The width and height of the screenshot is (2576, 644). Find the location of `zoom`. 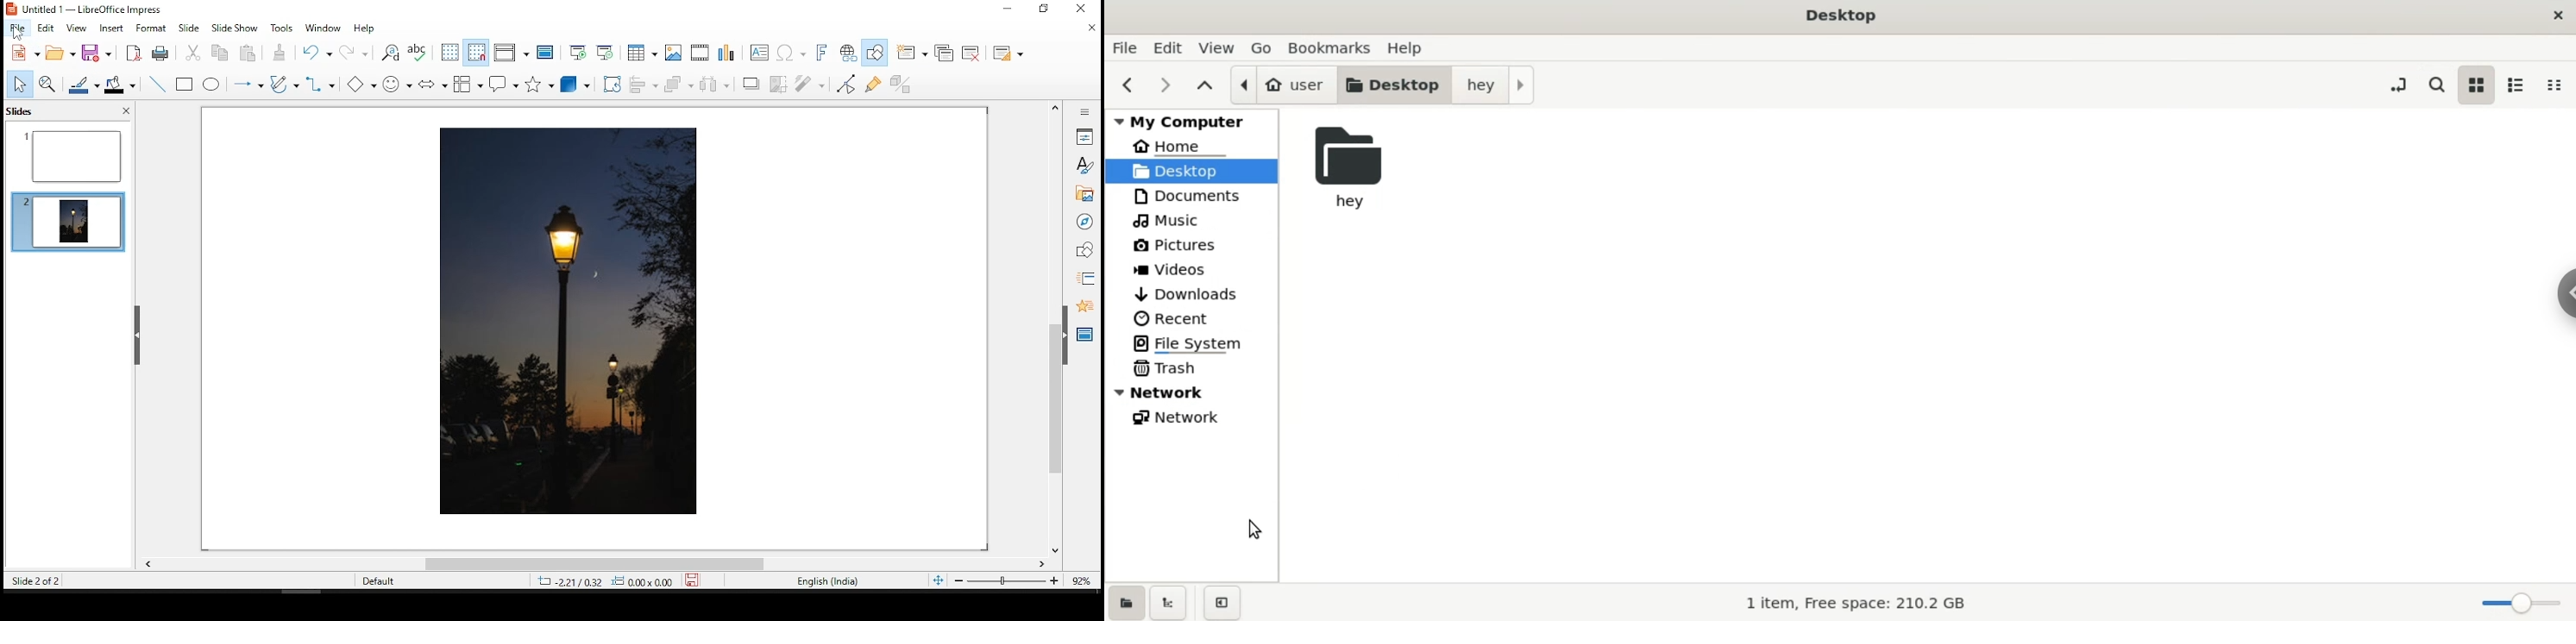

zoom is located at coordinates (1019, 580).